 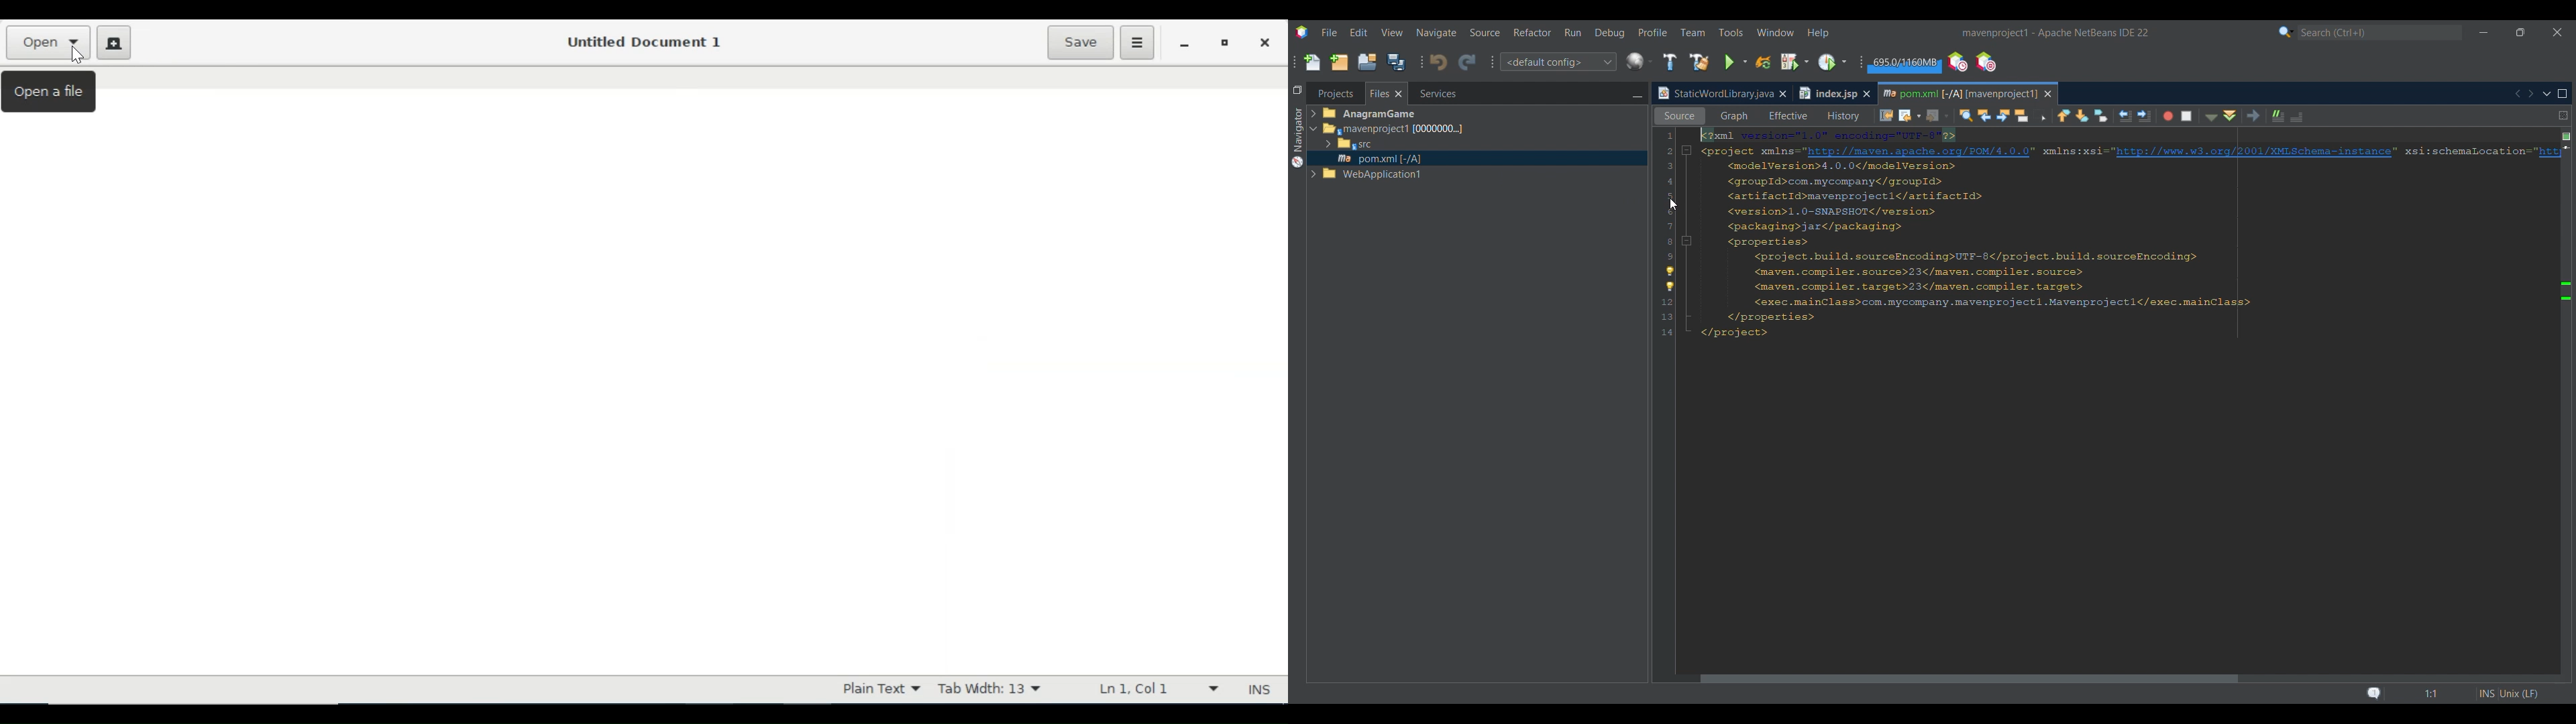 I want to click on Tab Width 13, so click(x=989, y=689).